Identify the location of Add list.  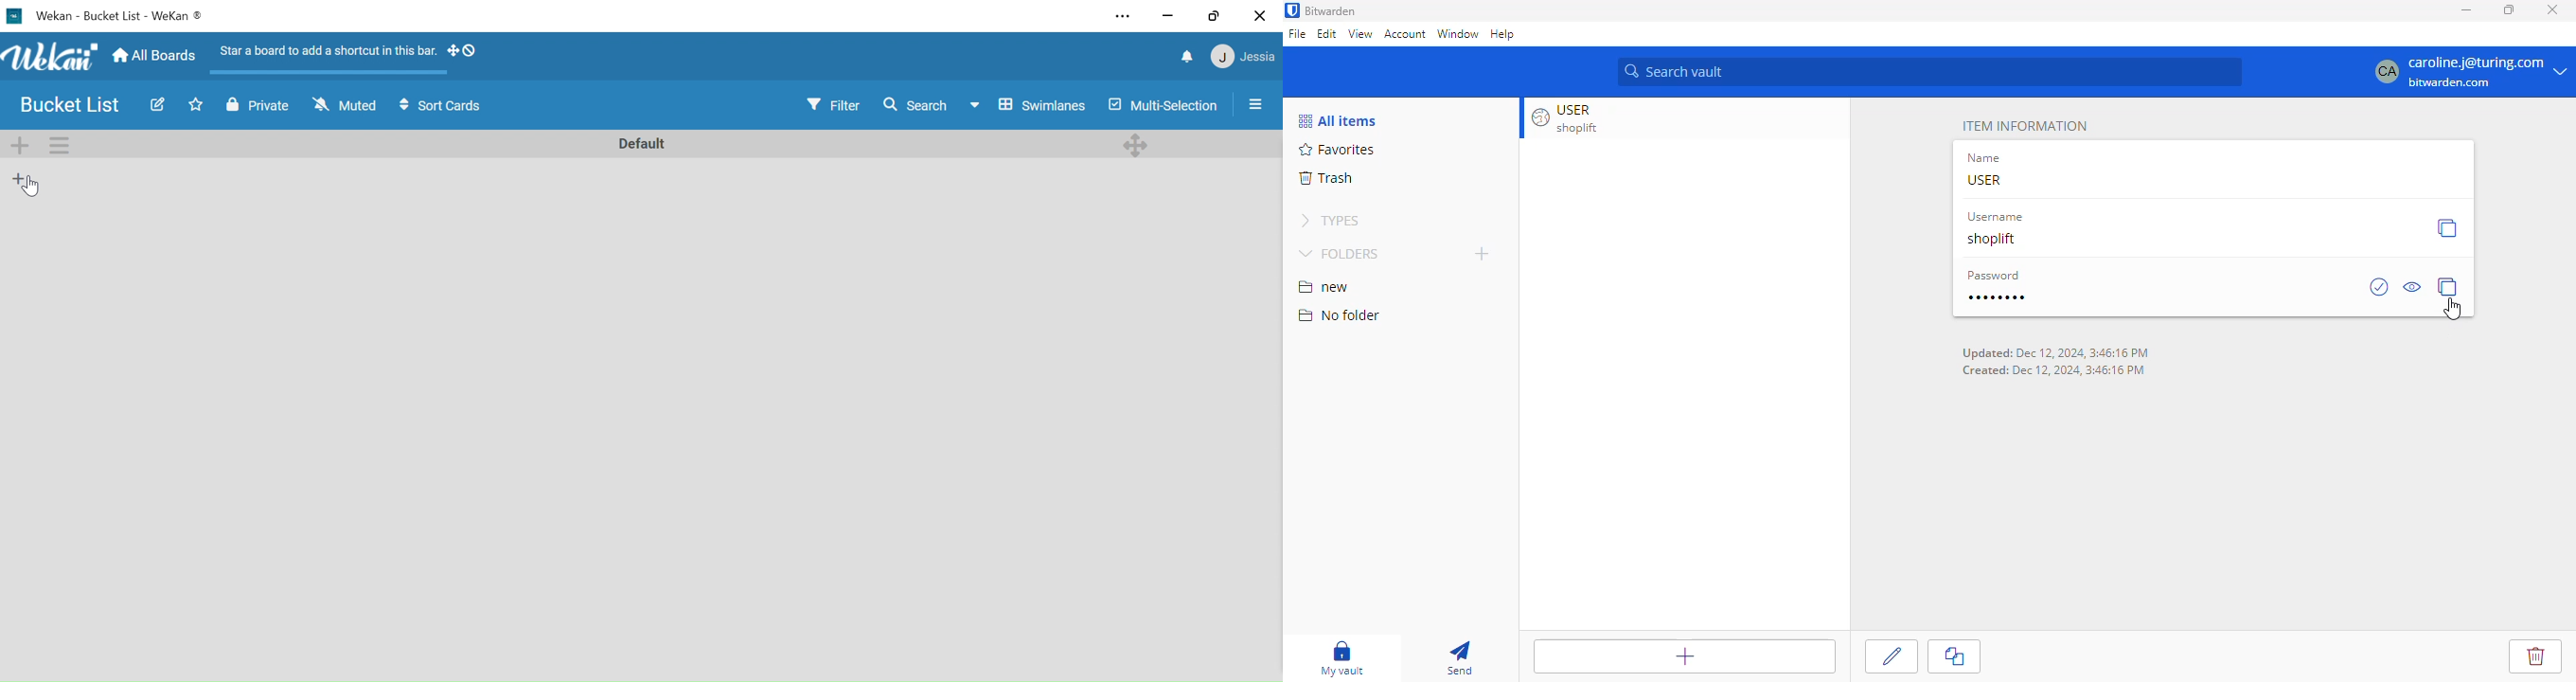
(19, 177).